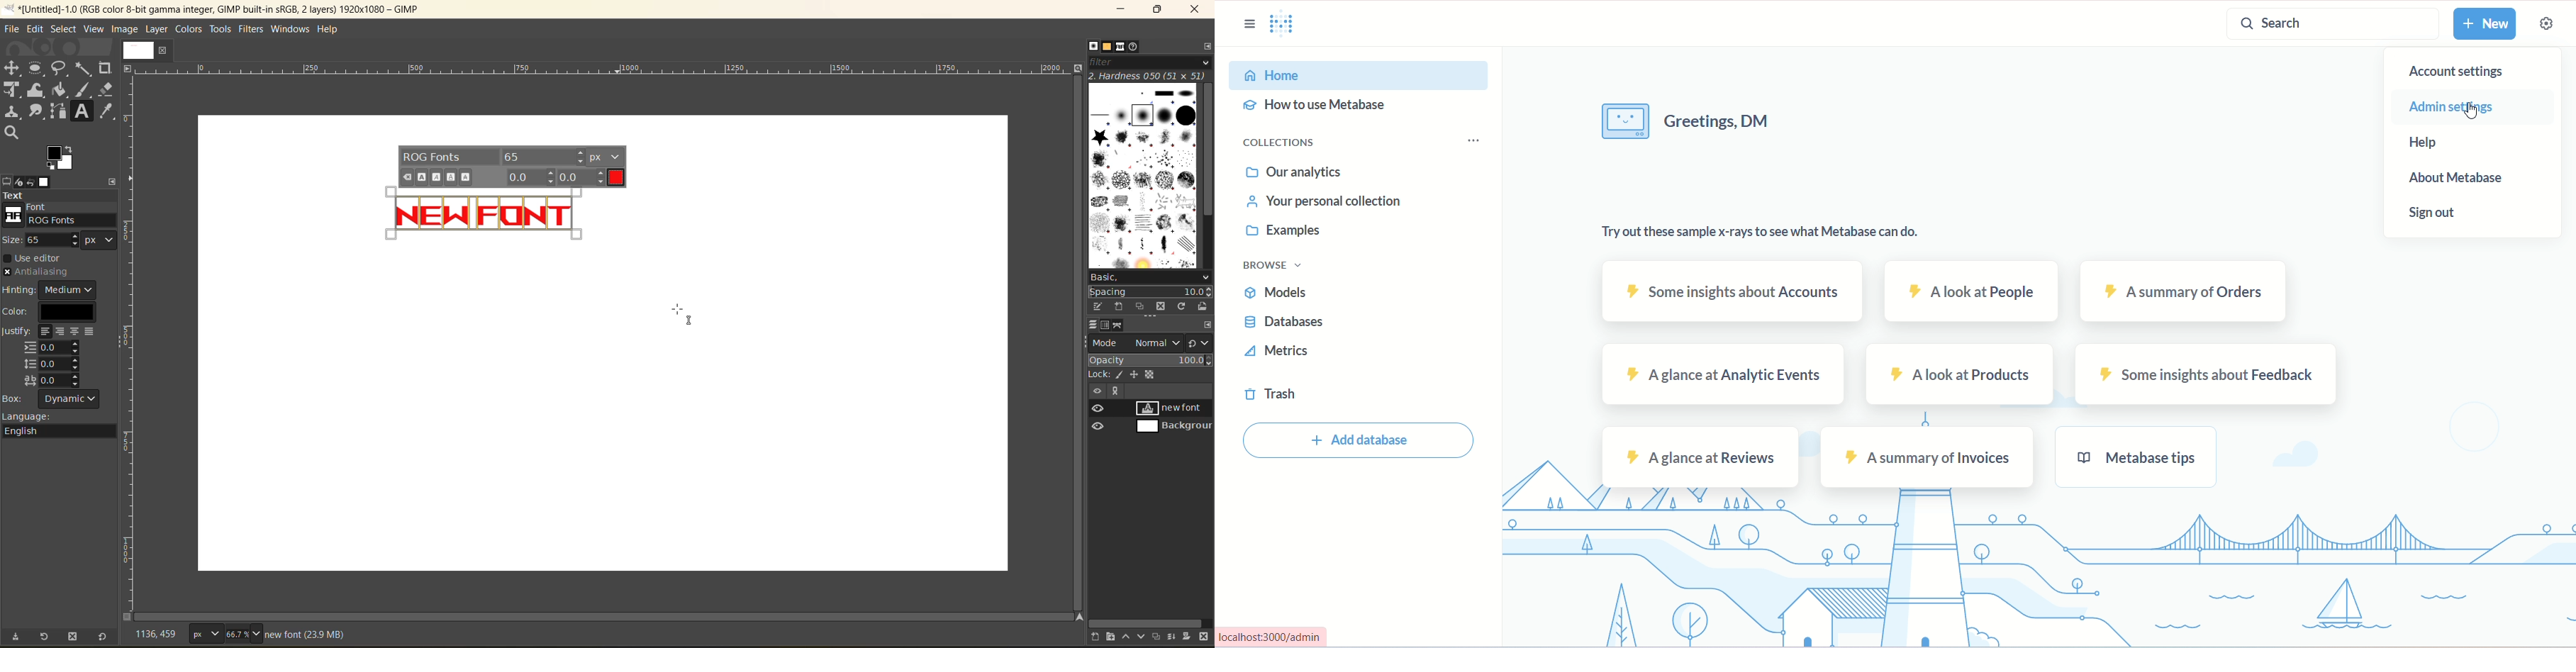 The image size is (2576, 672). What do you see at coordinates (245, 633) in the screenshot?
I see `zoom` at bounding box center [245, 633].